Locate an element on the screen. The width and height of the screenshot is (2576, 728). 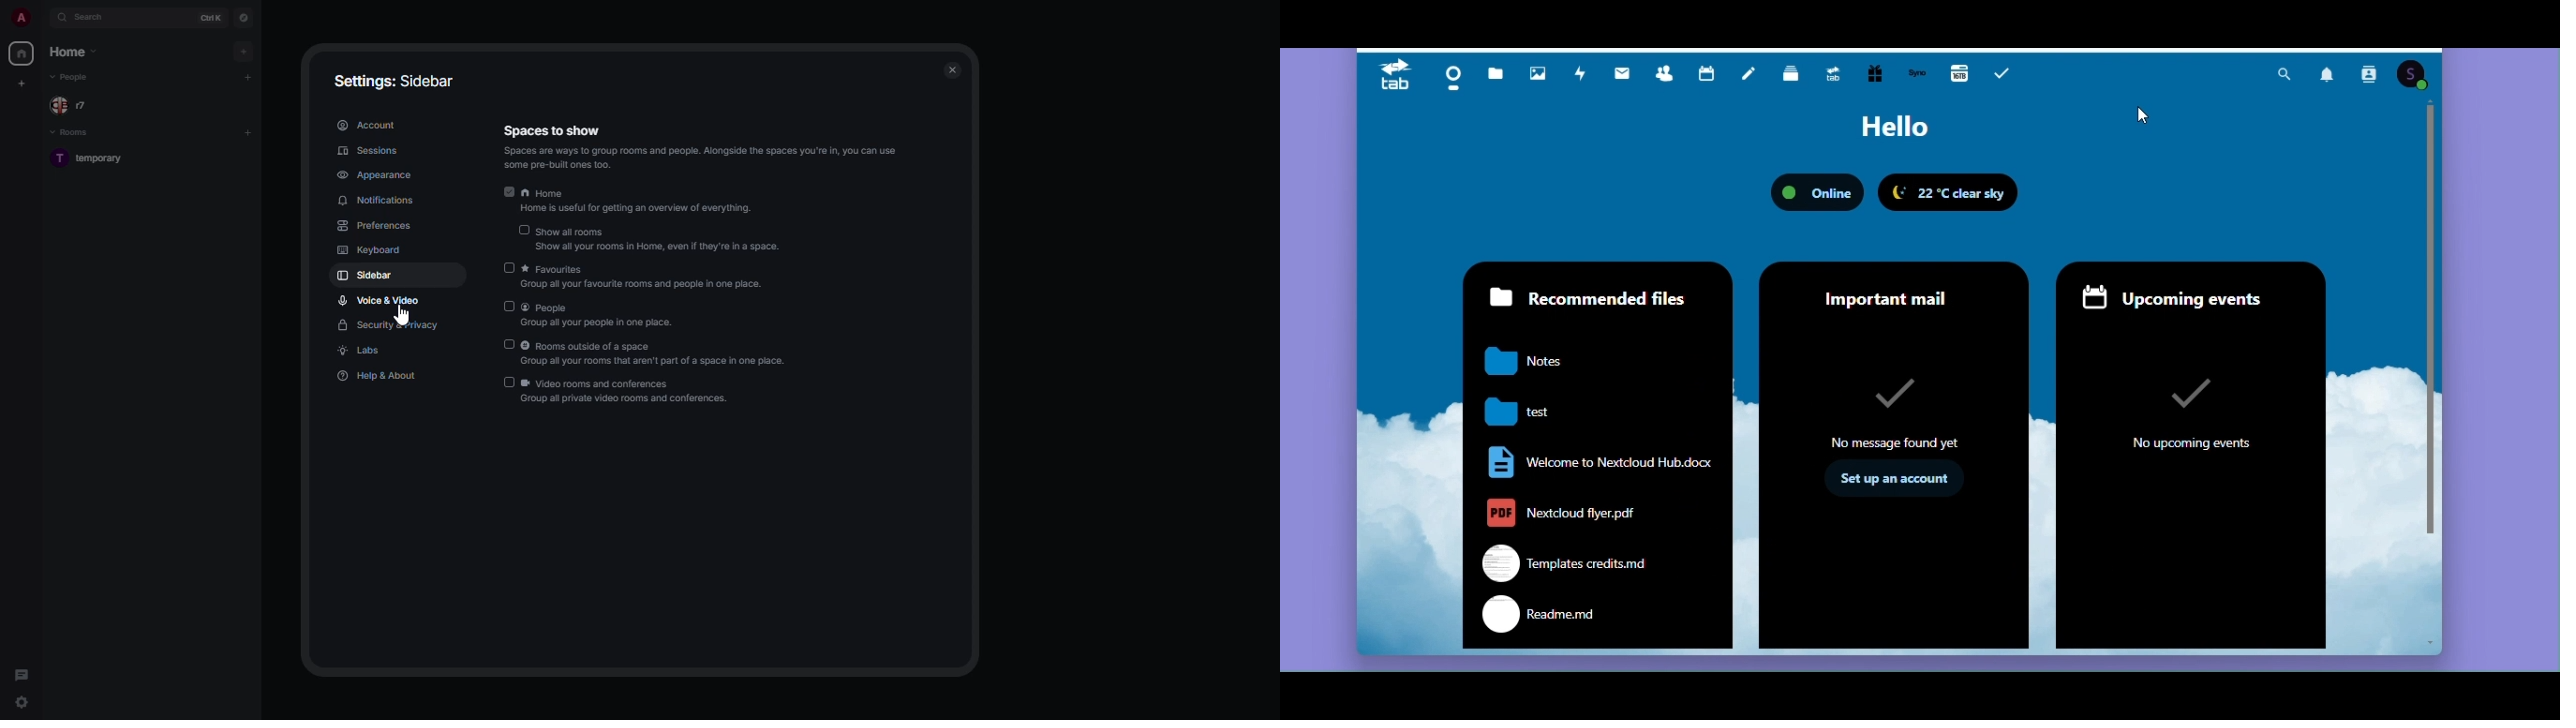
nextcloud flyer is located at coordinates (1571, 512).